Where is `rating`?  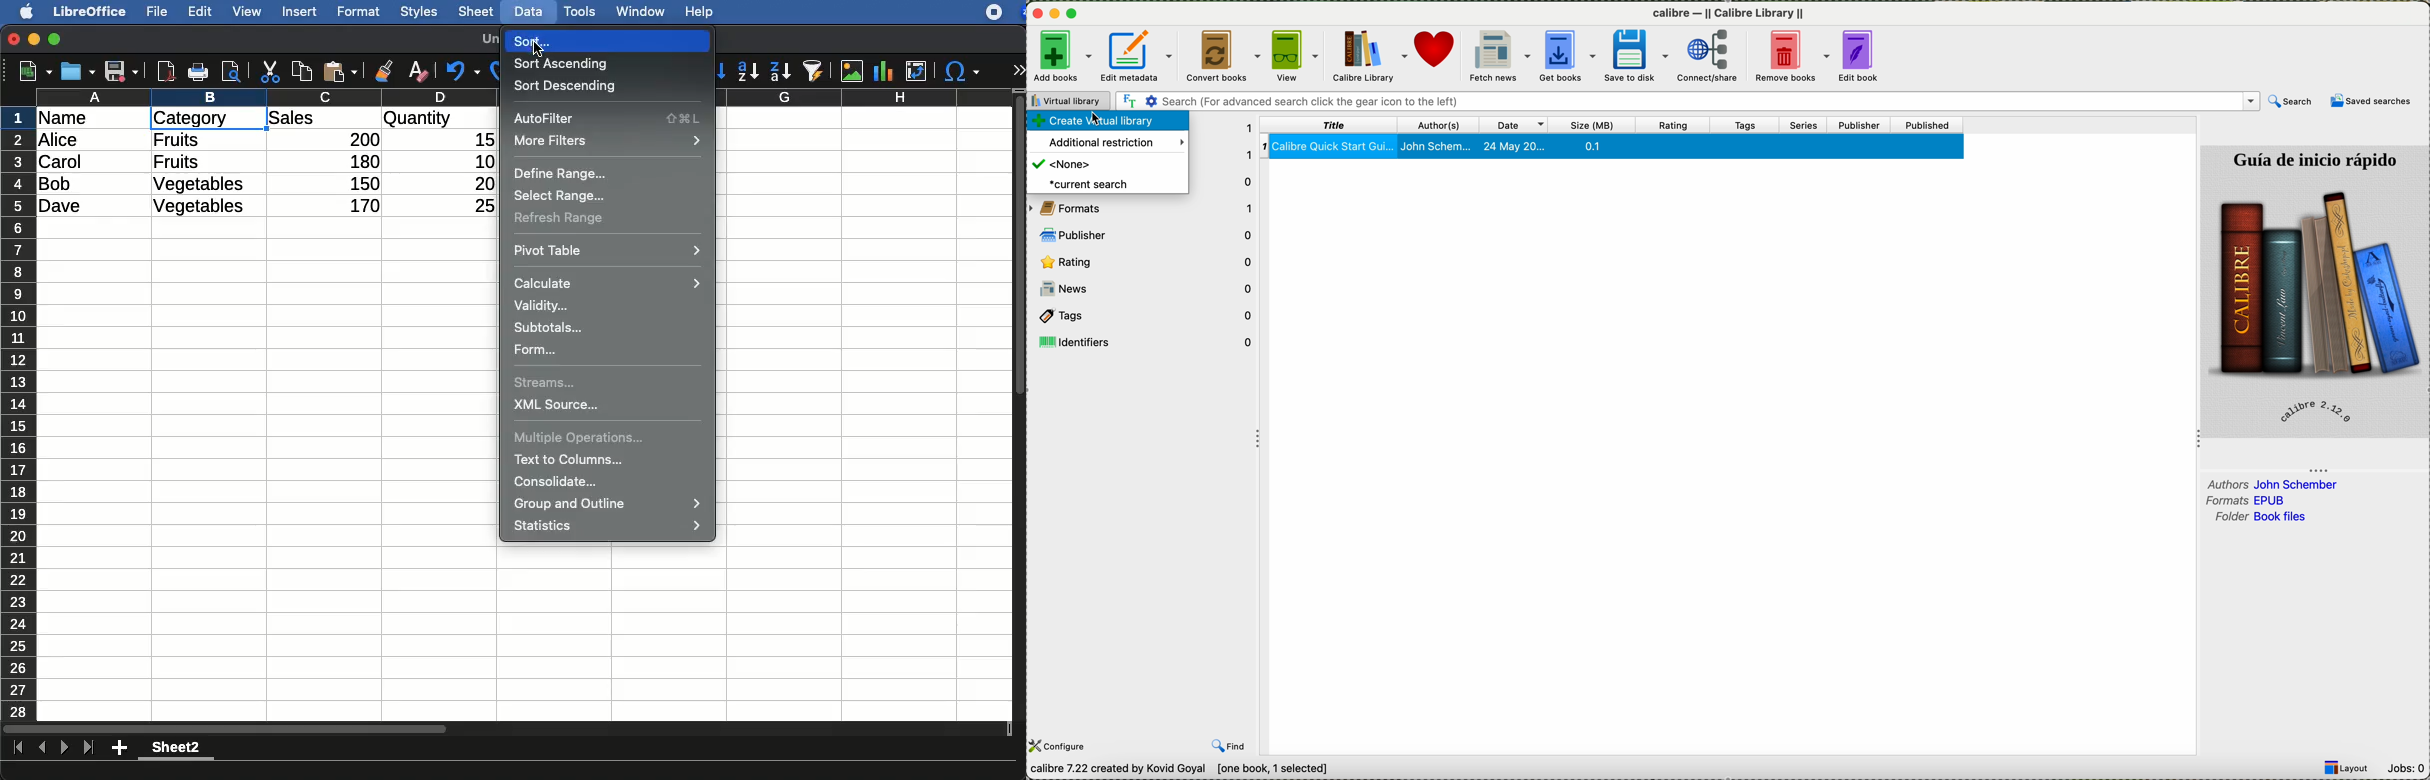
rating is located at coordinates (1145, 262).